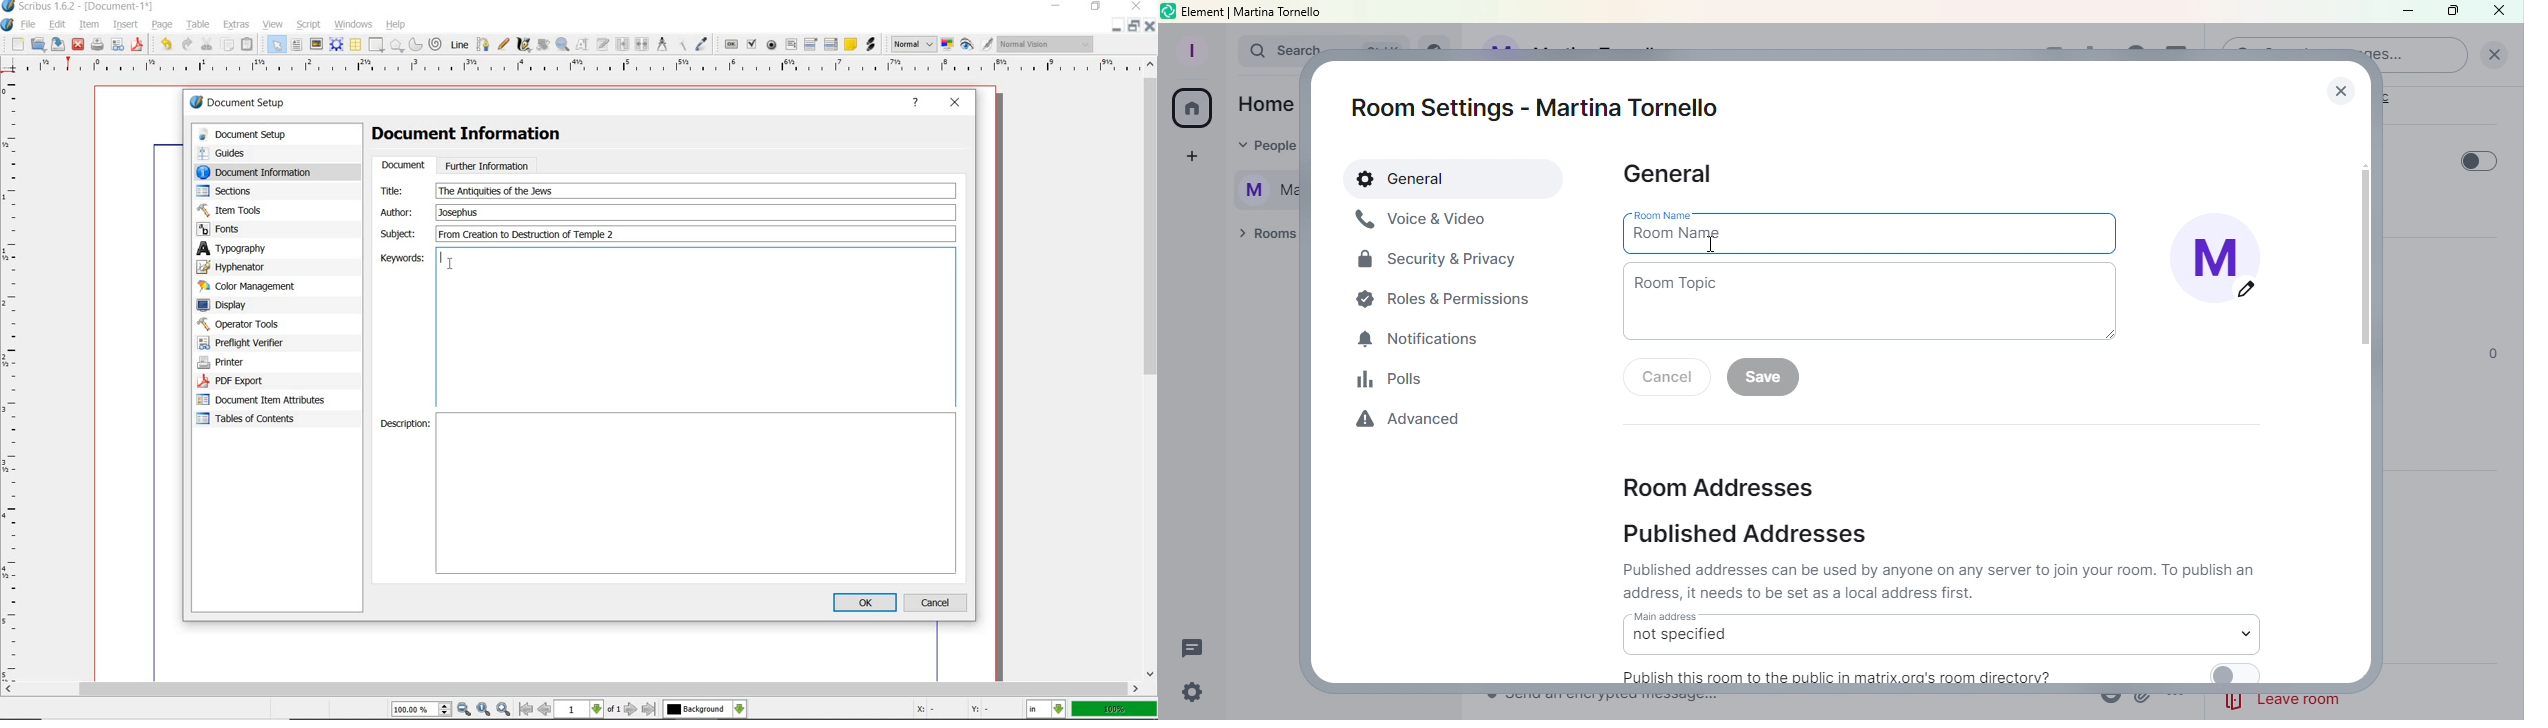 The image size is (2548, 728). What do you see at coordinates (255, 381) in the screenshot?
I see `PDF Export` at bounding box center [255, 381].